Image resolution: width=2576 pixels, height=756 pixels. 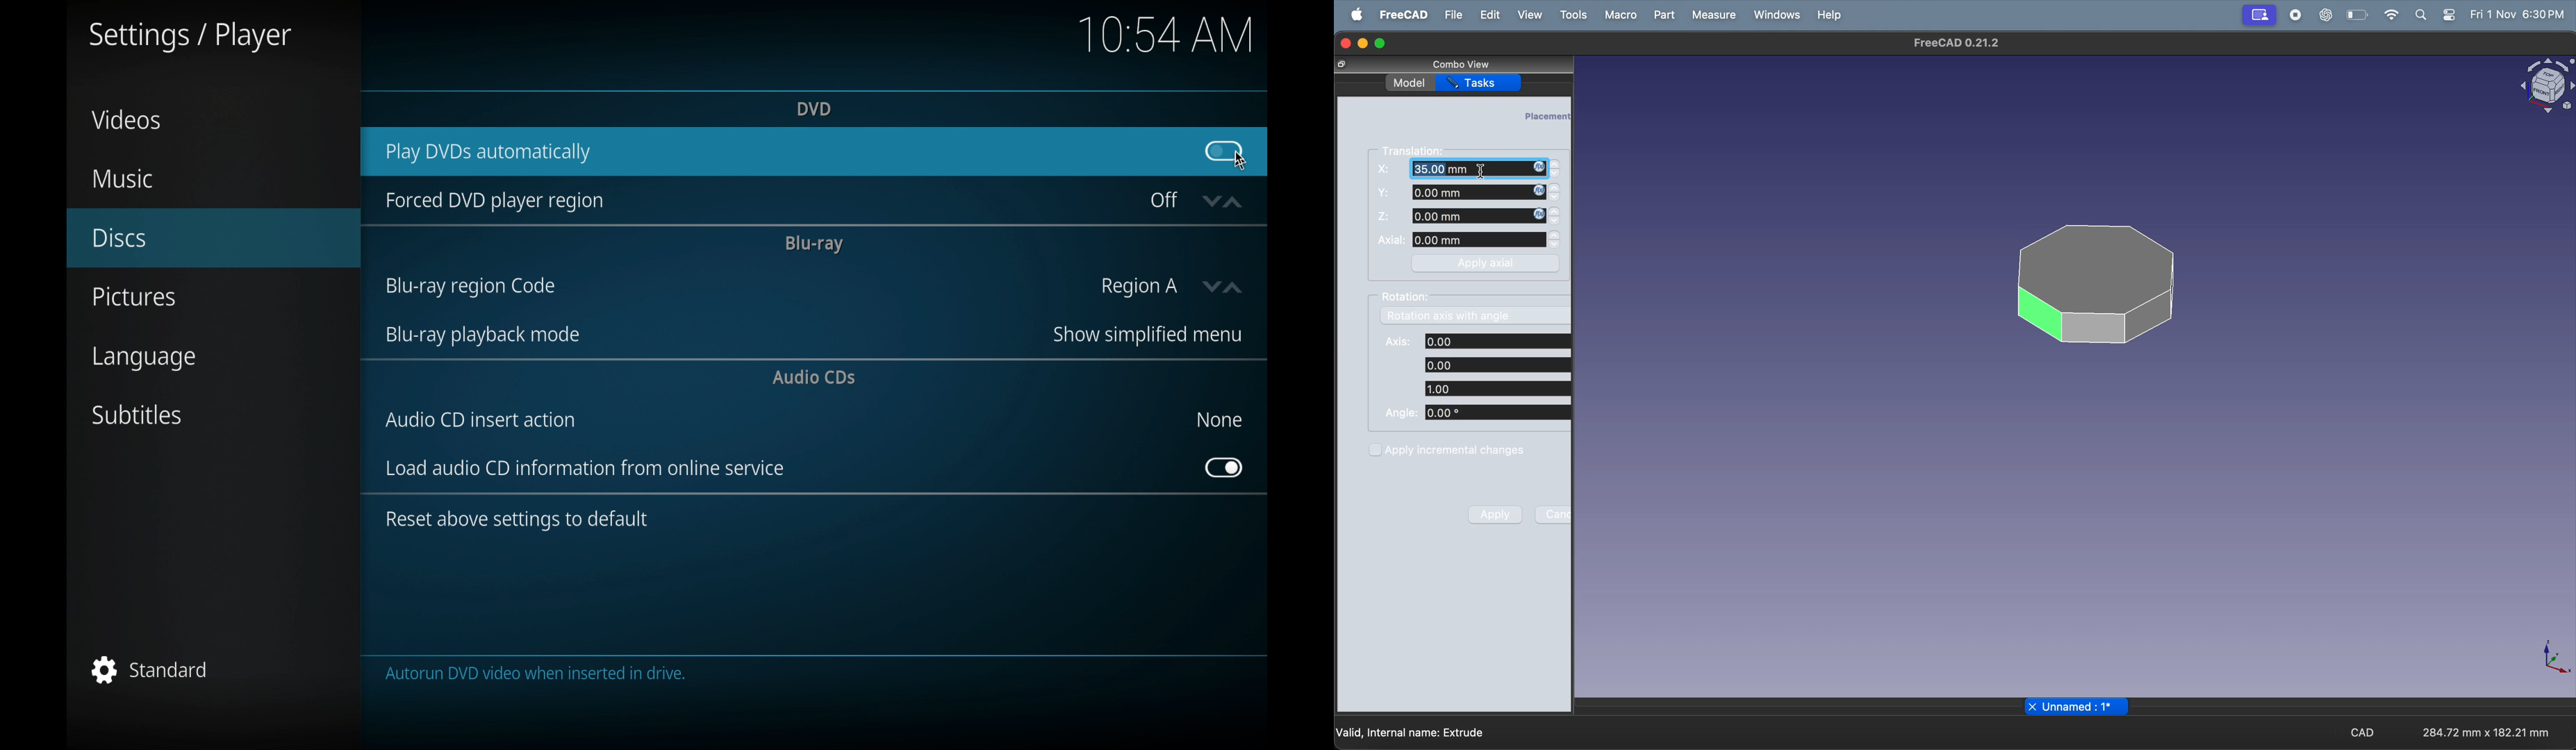 I want to click on down, so click(x=1556, y=246).